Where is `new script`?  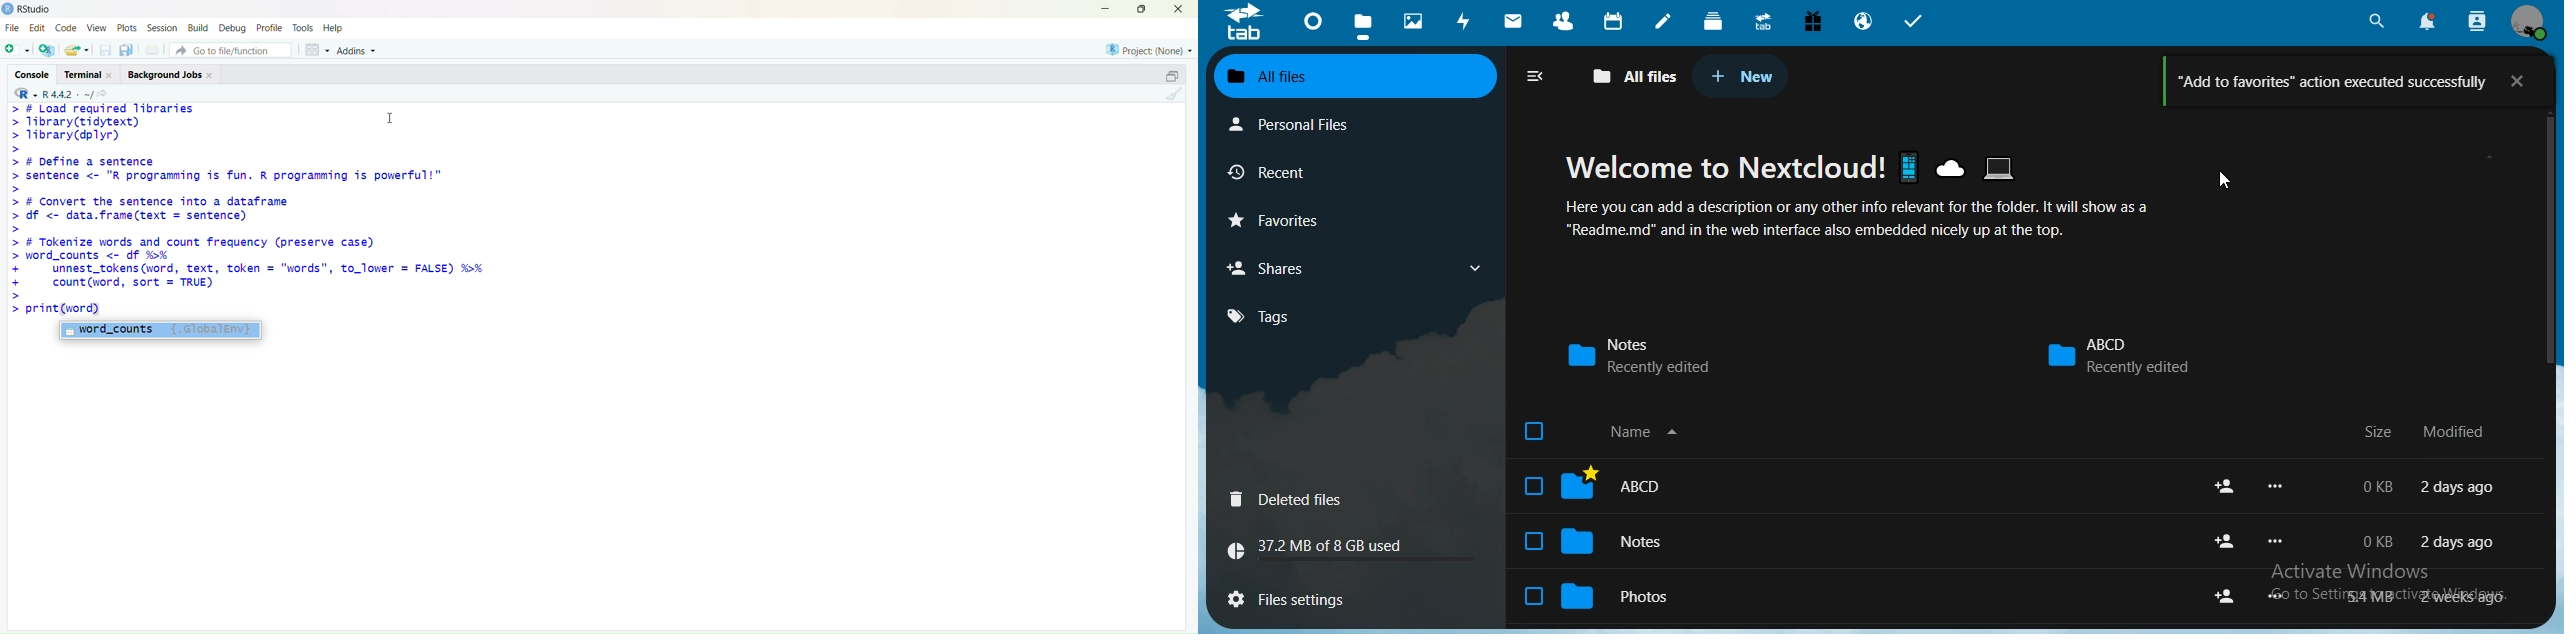 new script is located at coordinates (18, 50).